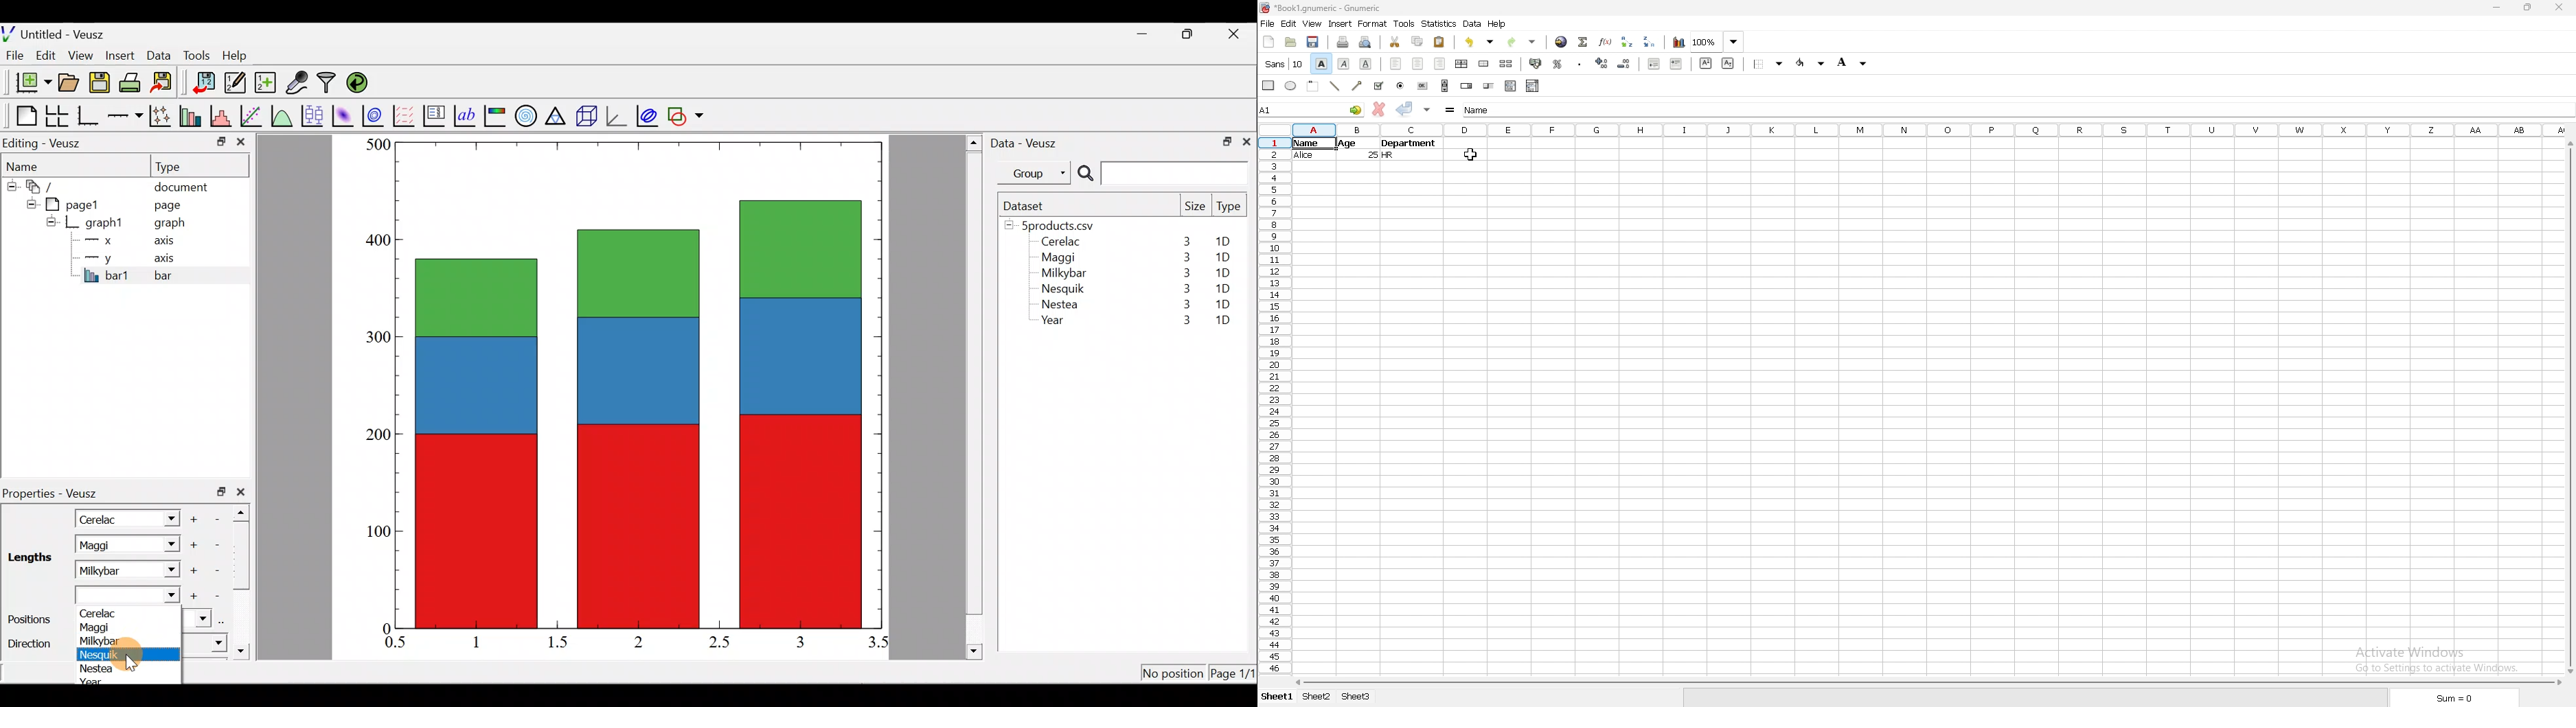 The width and height of the screenshot is (2576, 728). I want to click on redo, so click(1522, 43).